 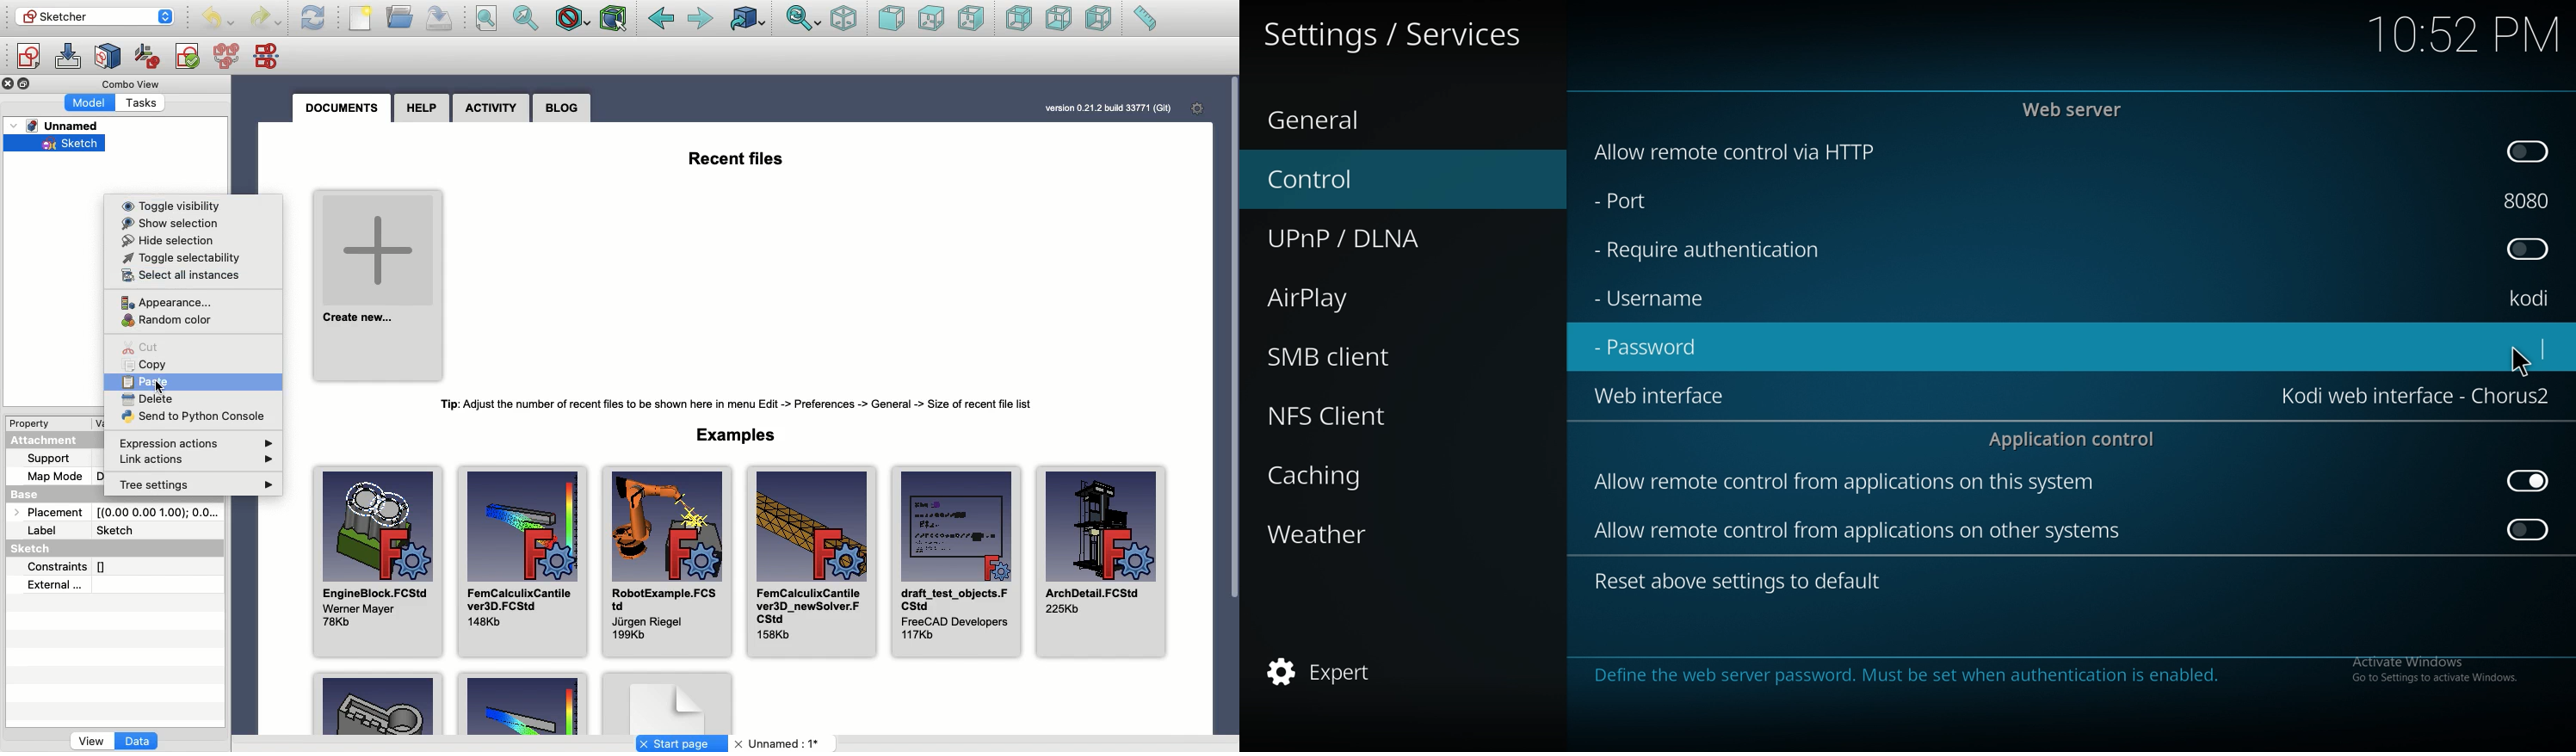 I want to click on Front, so click(x=892, y=20).